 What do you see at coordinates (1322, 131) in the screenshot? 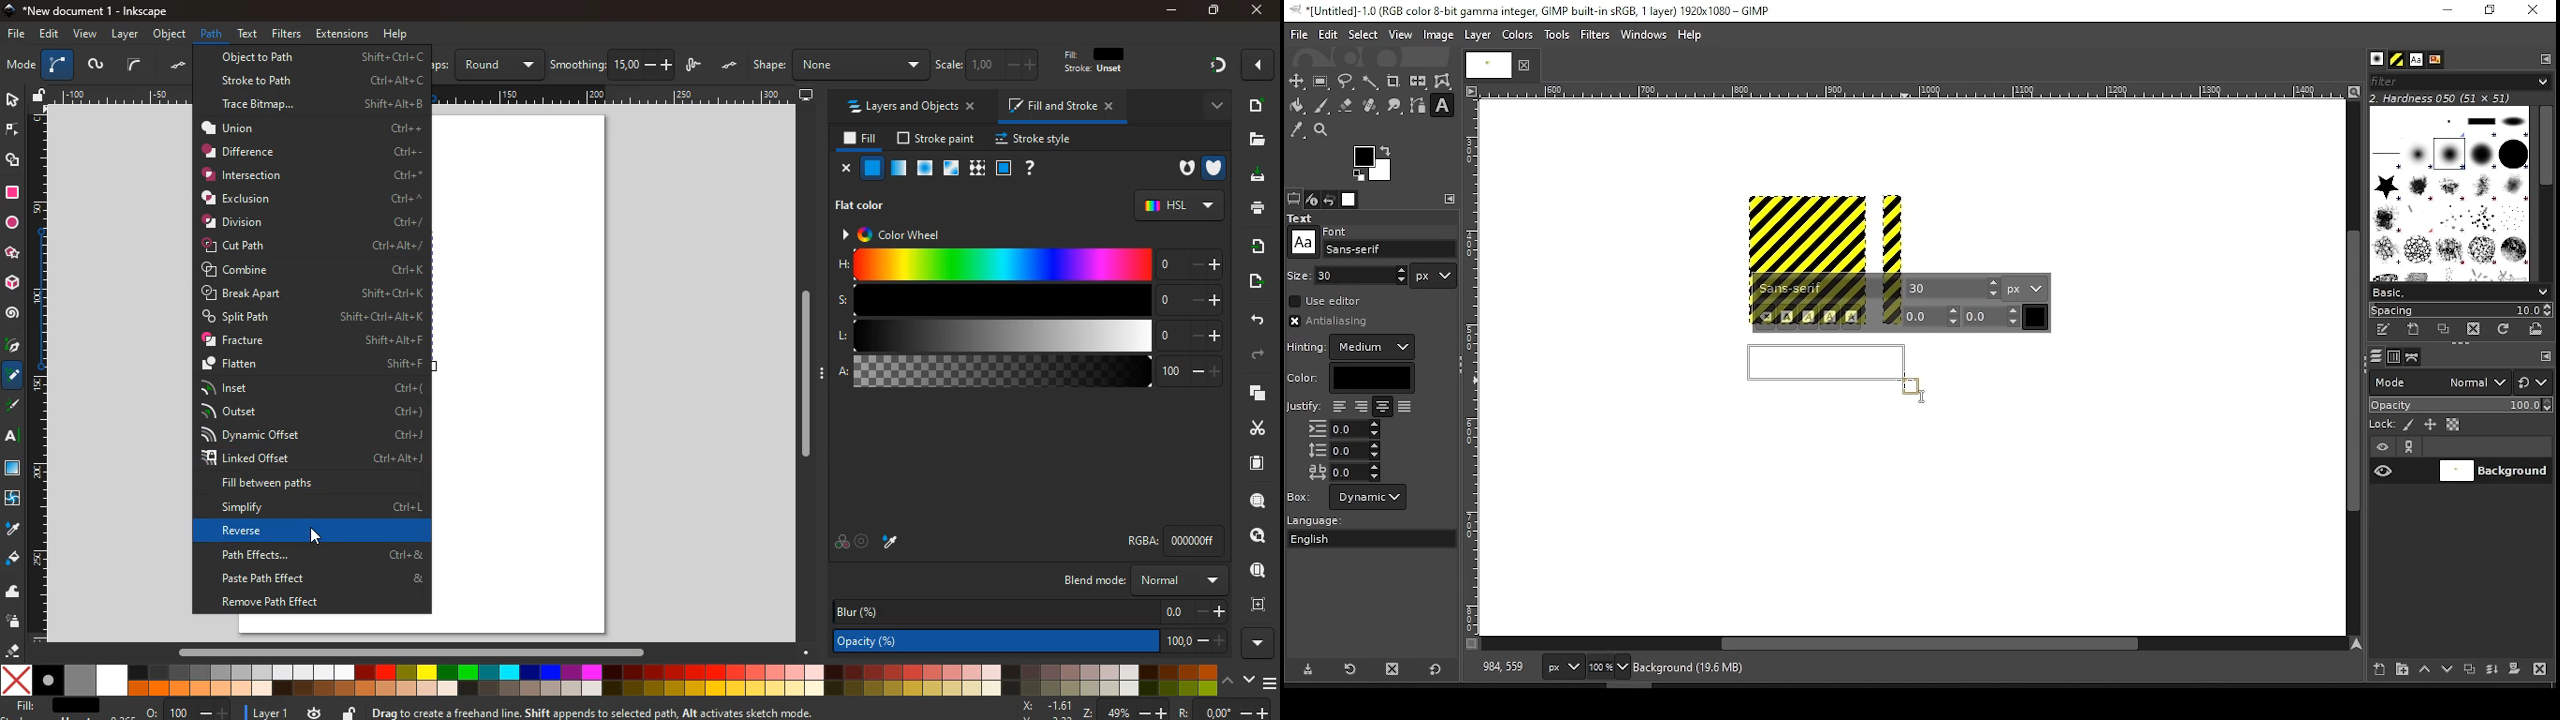
I see `zoom tool` at bounding box center [1322, 131].